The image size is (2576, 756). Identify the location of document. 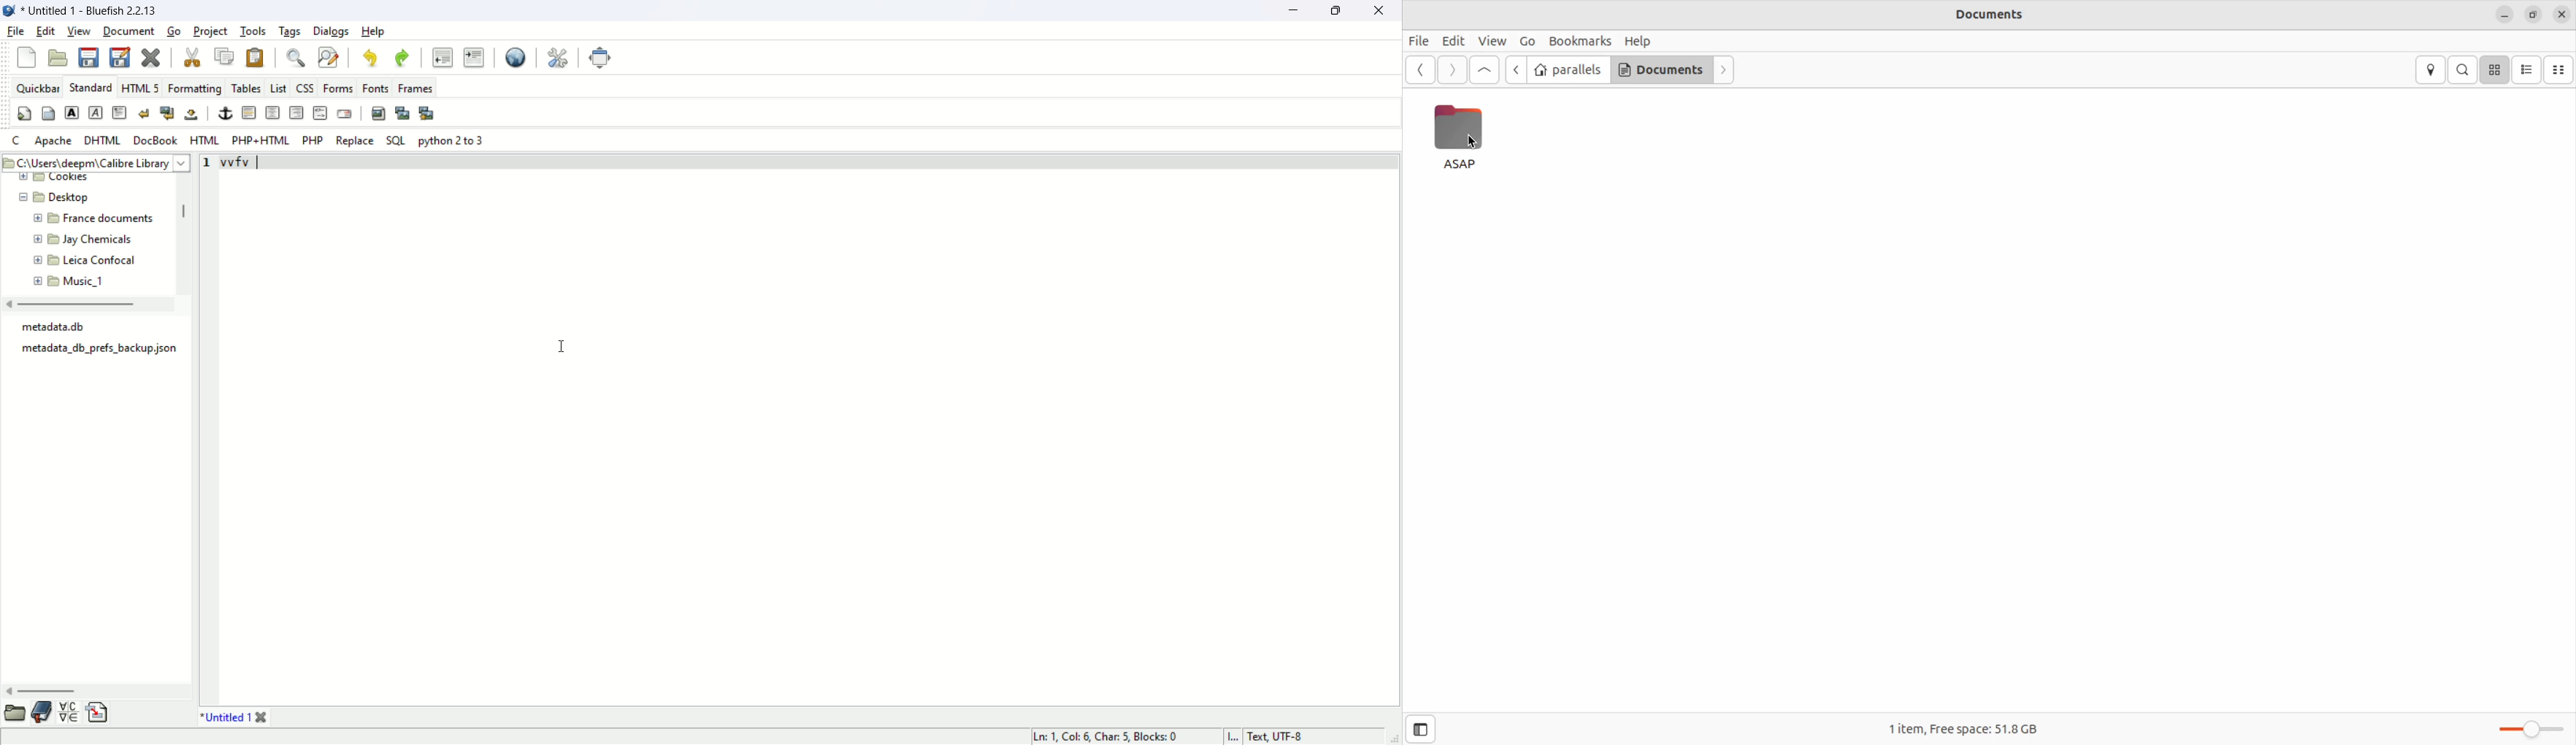
(128, 32).